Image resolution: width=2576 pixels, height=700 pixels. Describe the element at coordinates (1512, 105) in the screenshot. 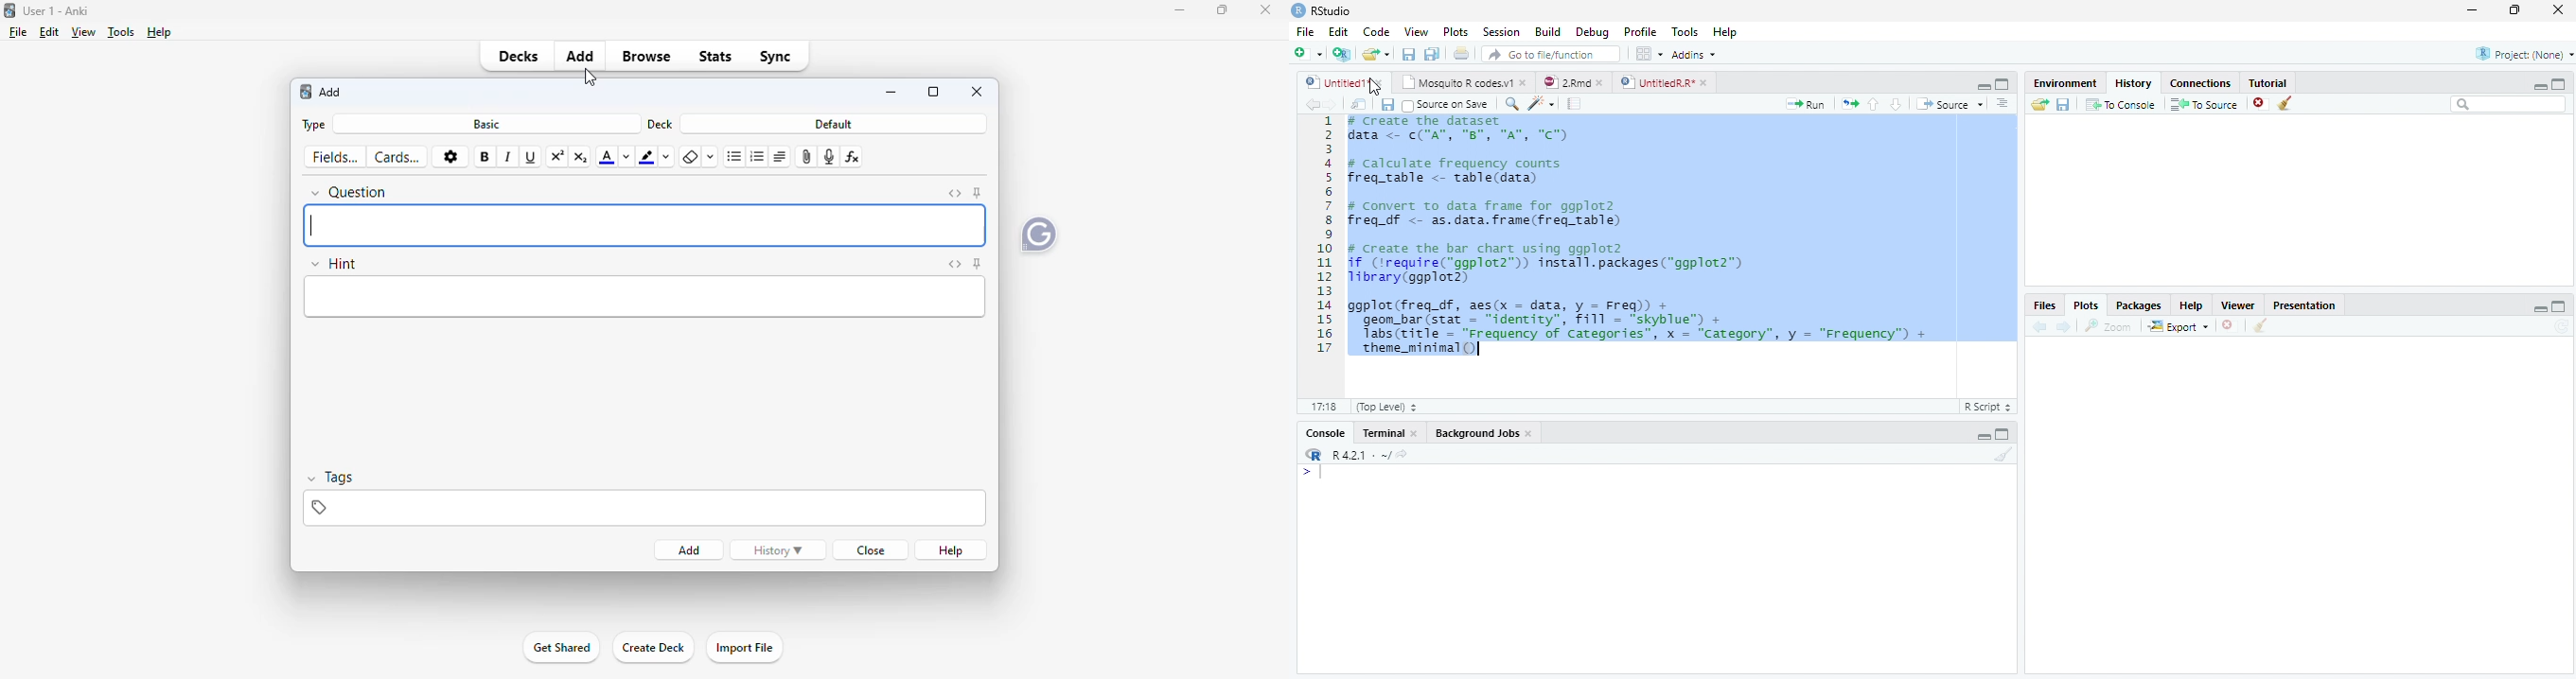

I see `Zoom` at that location.